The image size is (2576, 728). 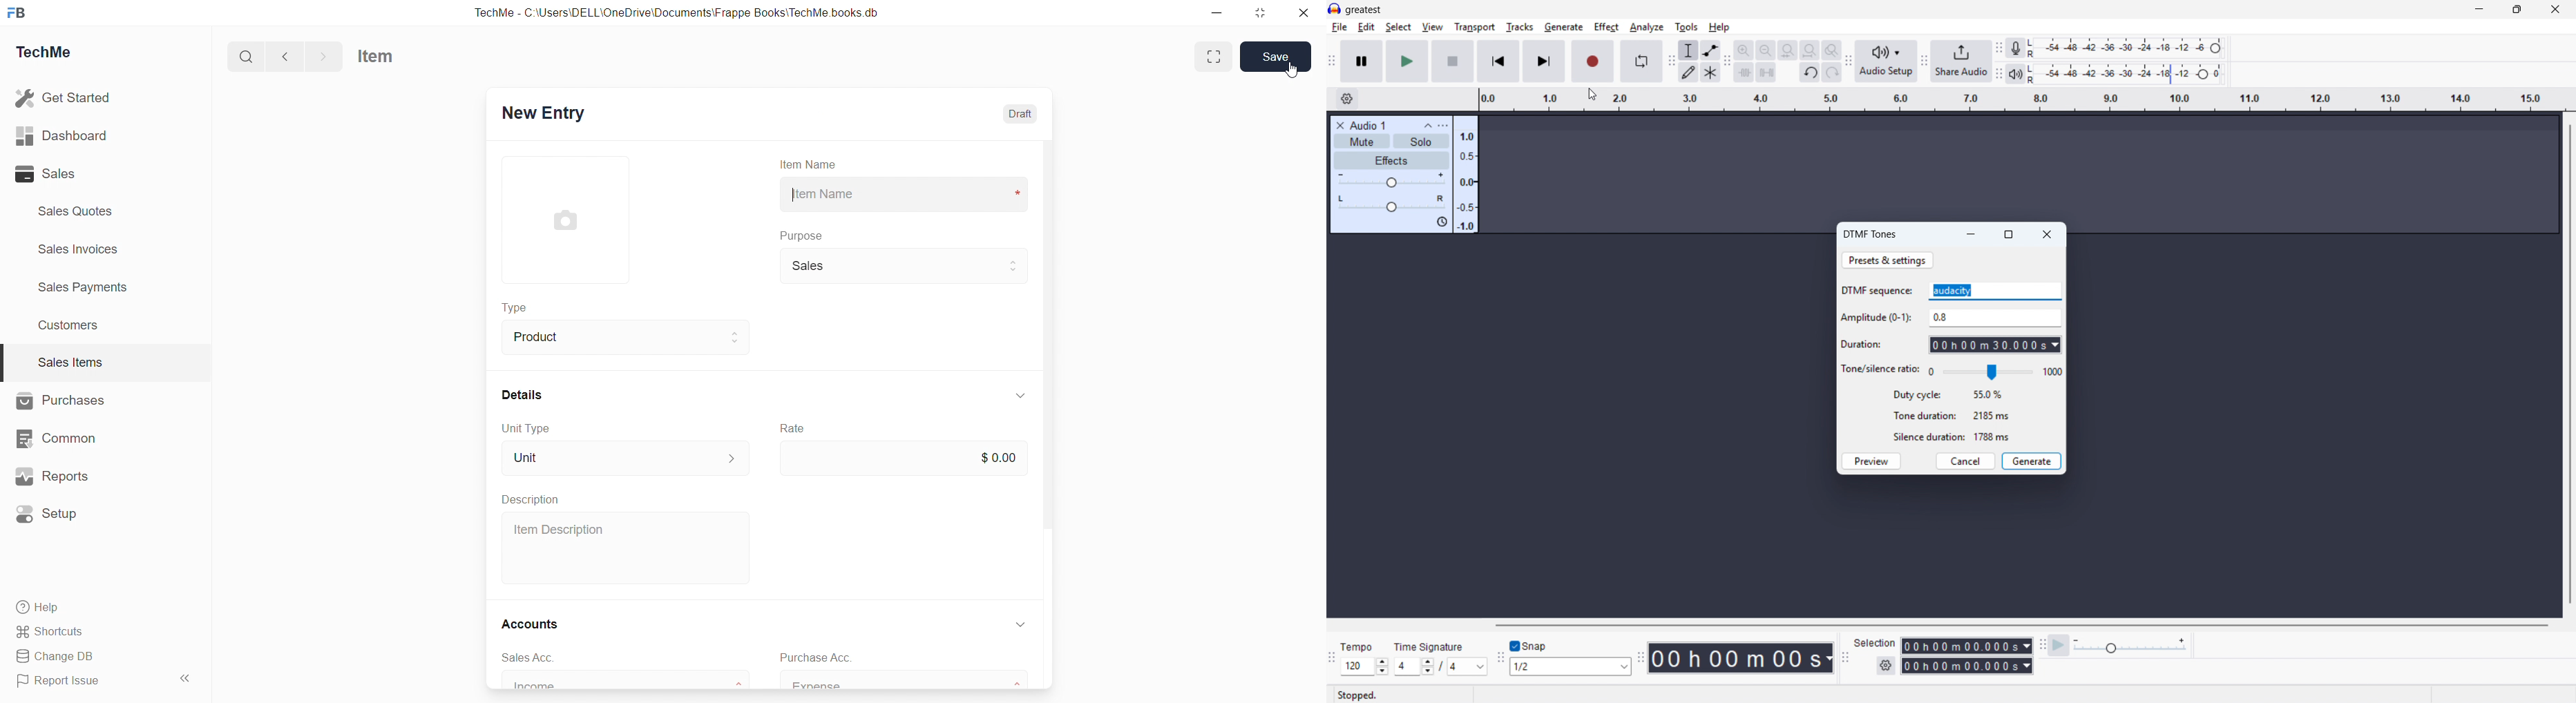 I want to click on down, so click(x=1019, y=396).